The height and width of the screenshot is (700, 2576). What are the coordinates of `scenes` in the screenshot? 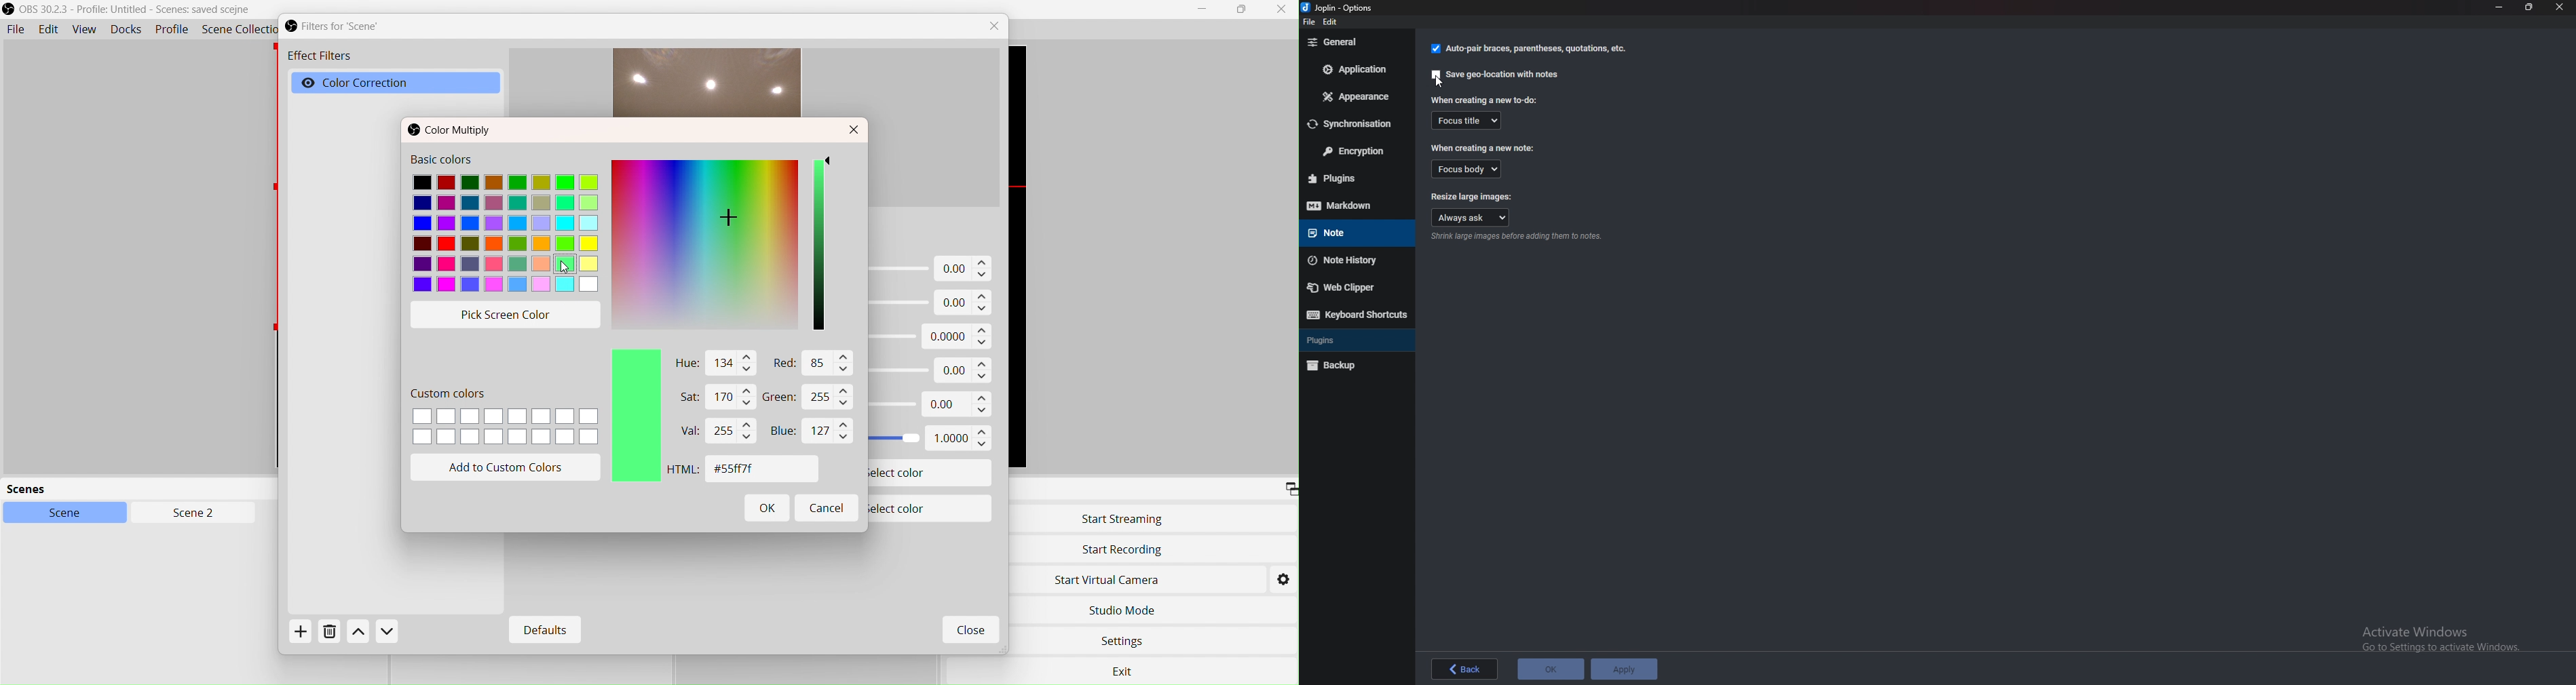 It's located at (109, 490).